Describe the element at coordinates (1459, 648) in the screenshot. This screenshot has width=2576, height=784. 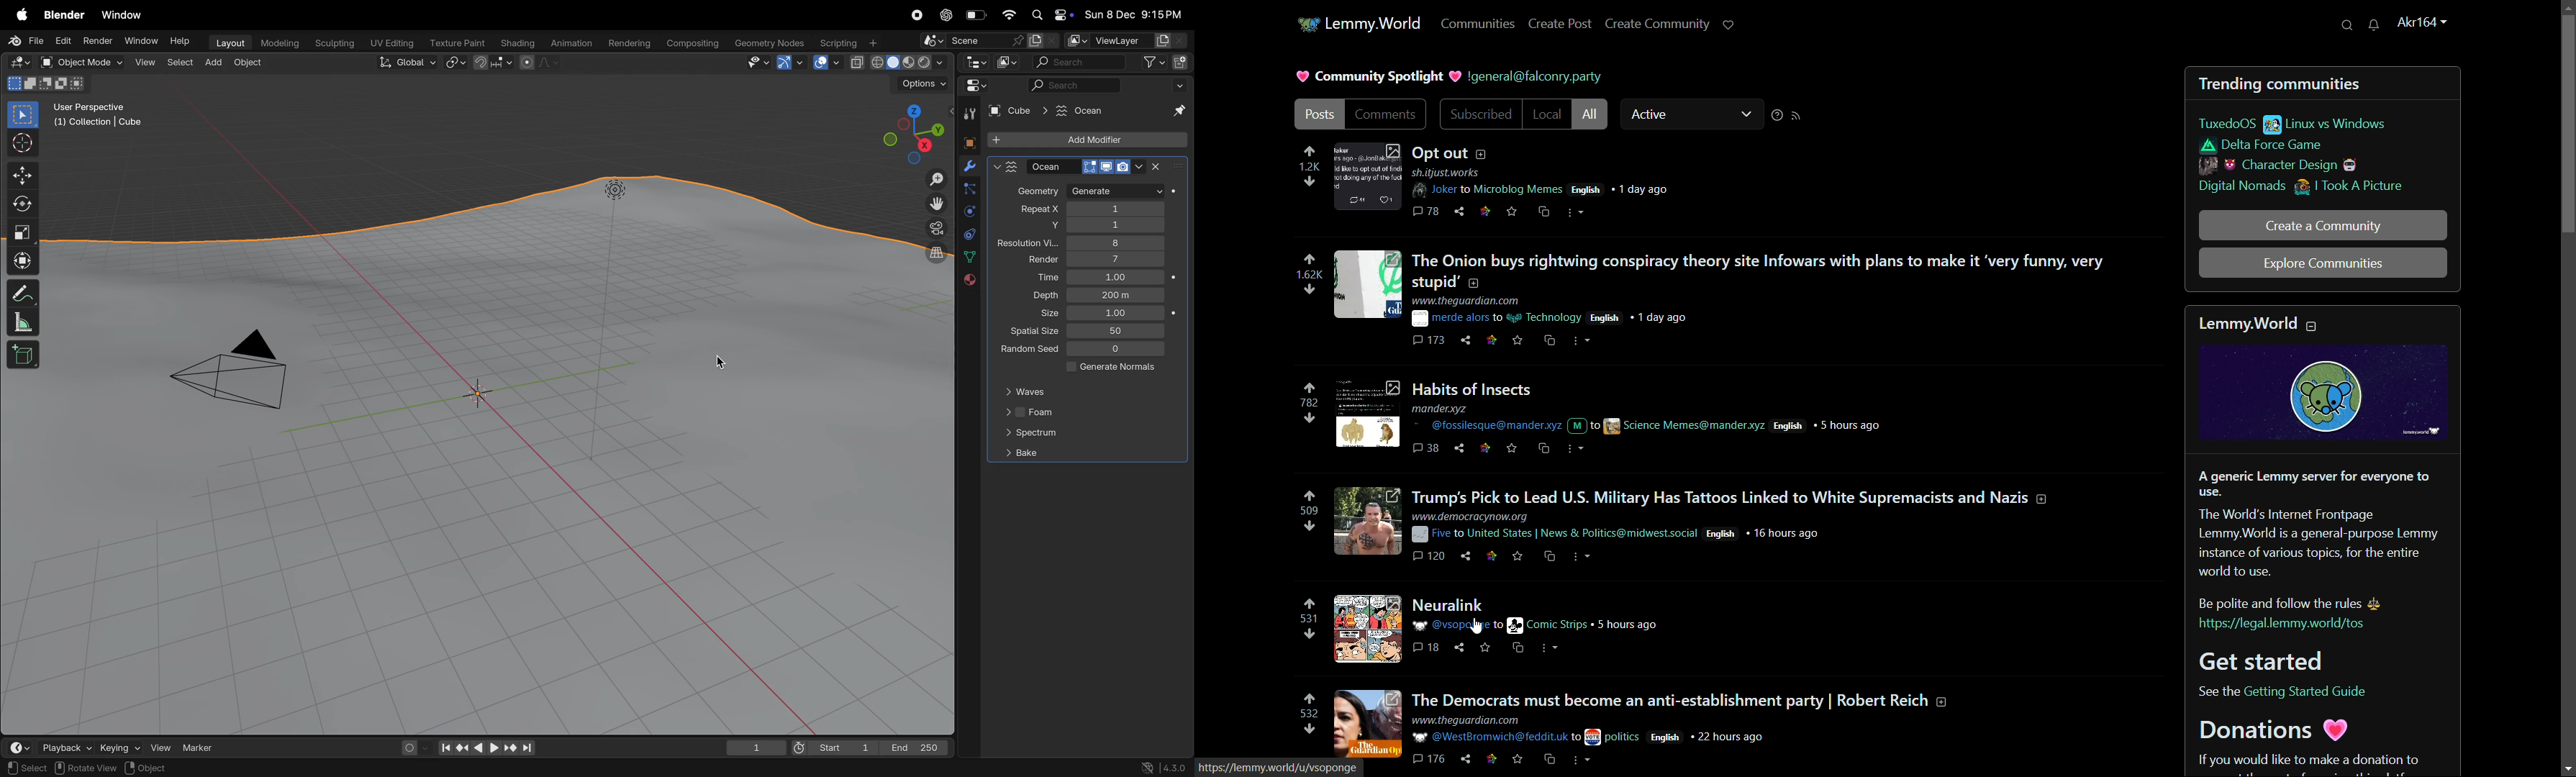
I see `share` at that location.